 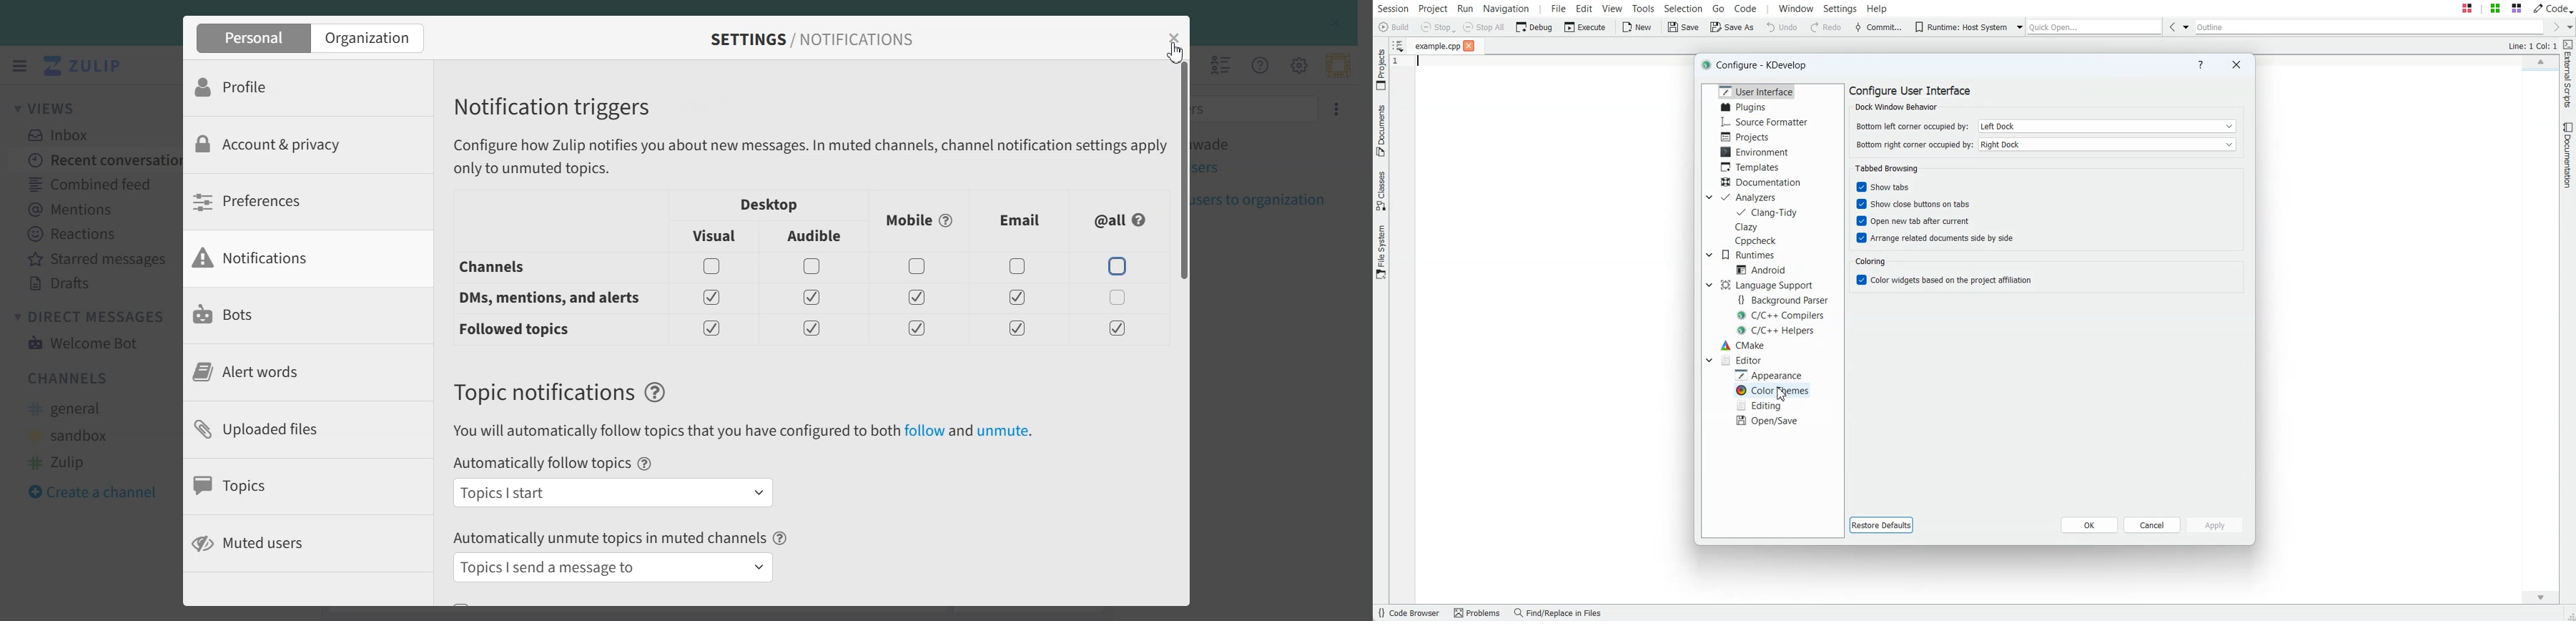 I want to click on Starred messages, so click(x=95, y=258).